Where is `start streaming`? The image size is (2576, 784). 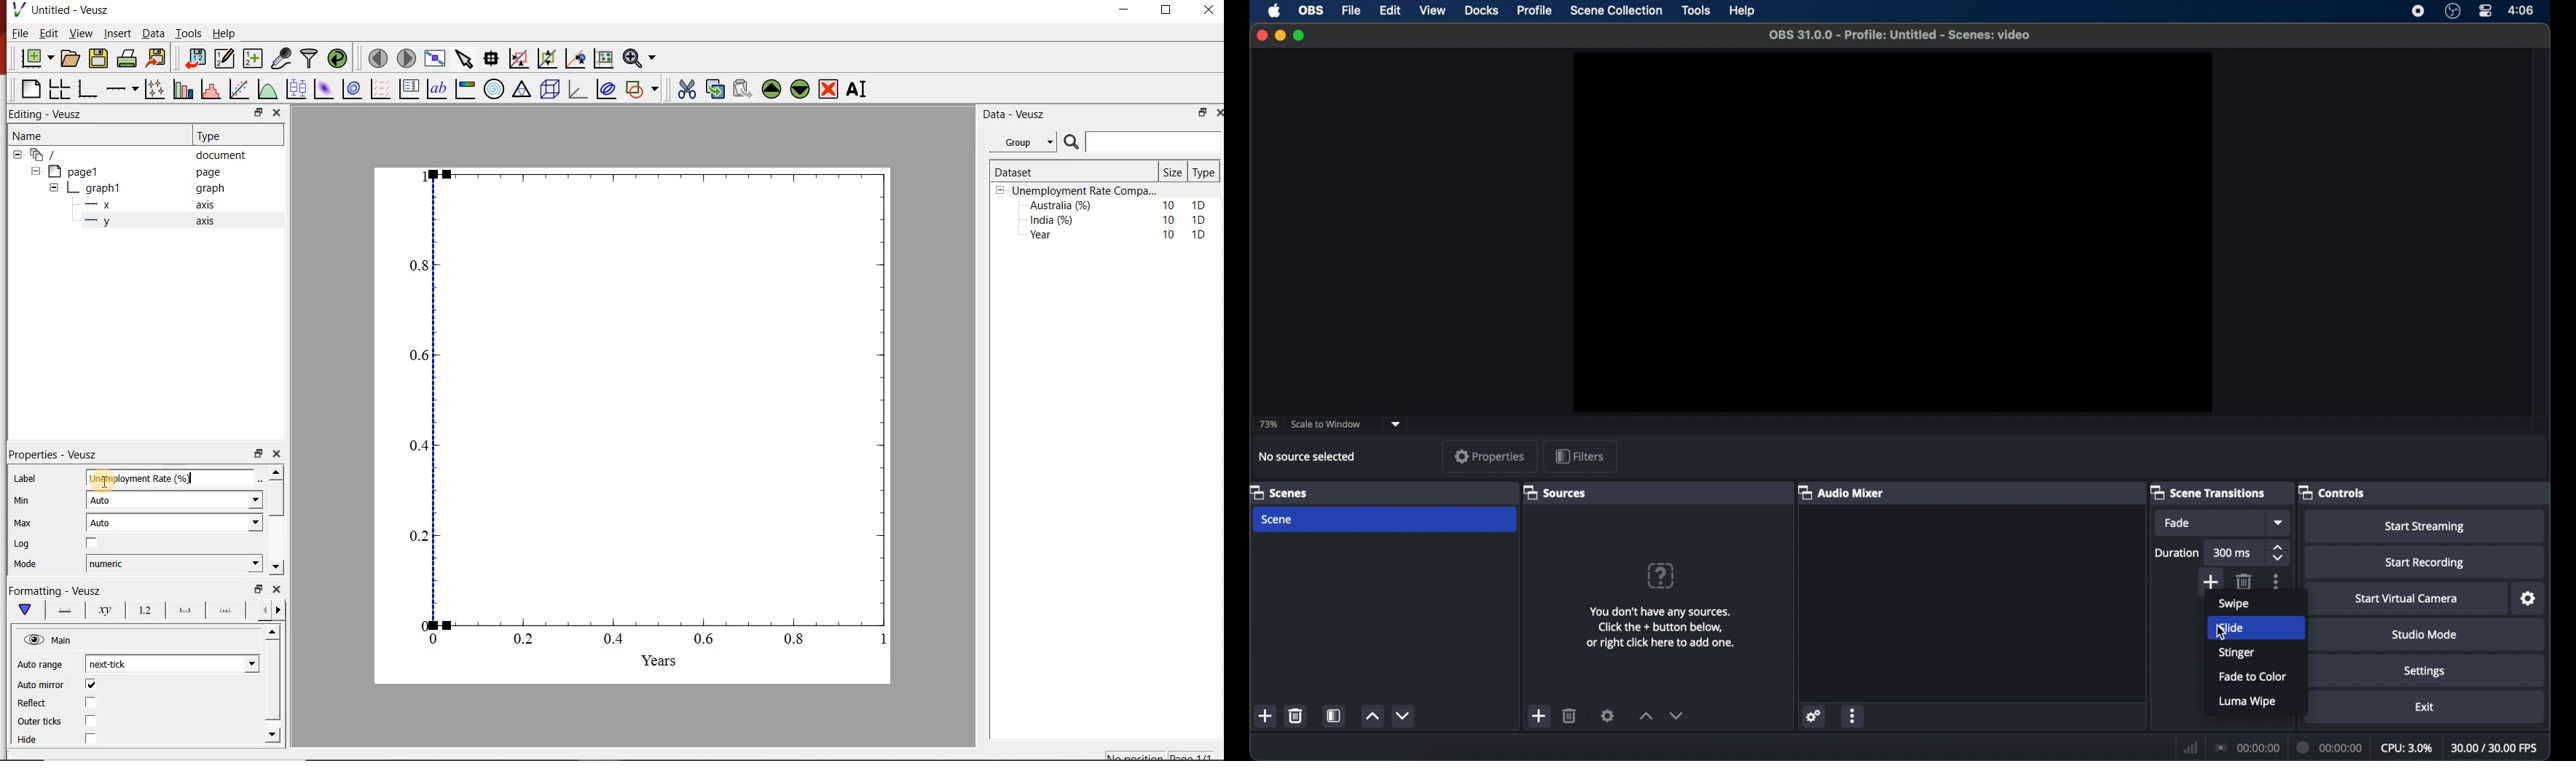
start streaming is located at coordinates (2425, 527).